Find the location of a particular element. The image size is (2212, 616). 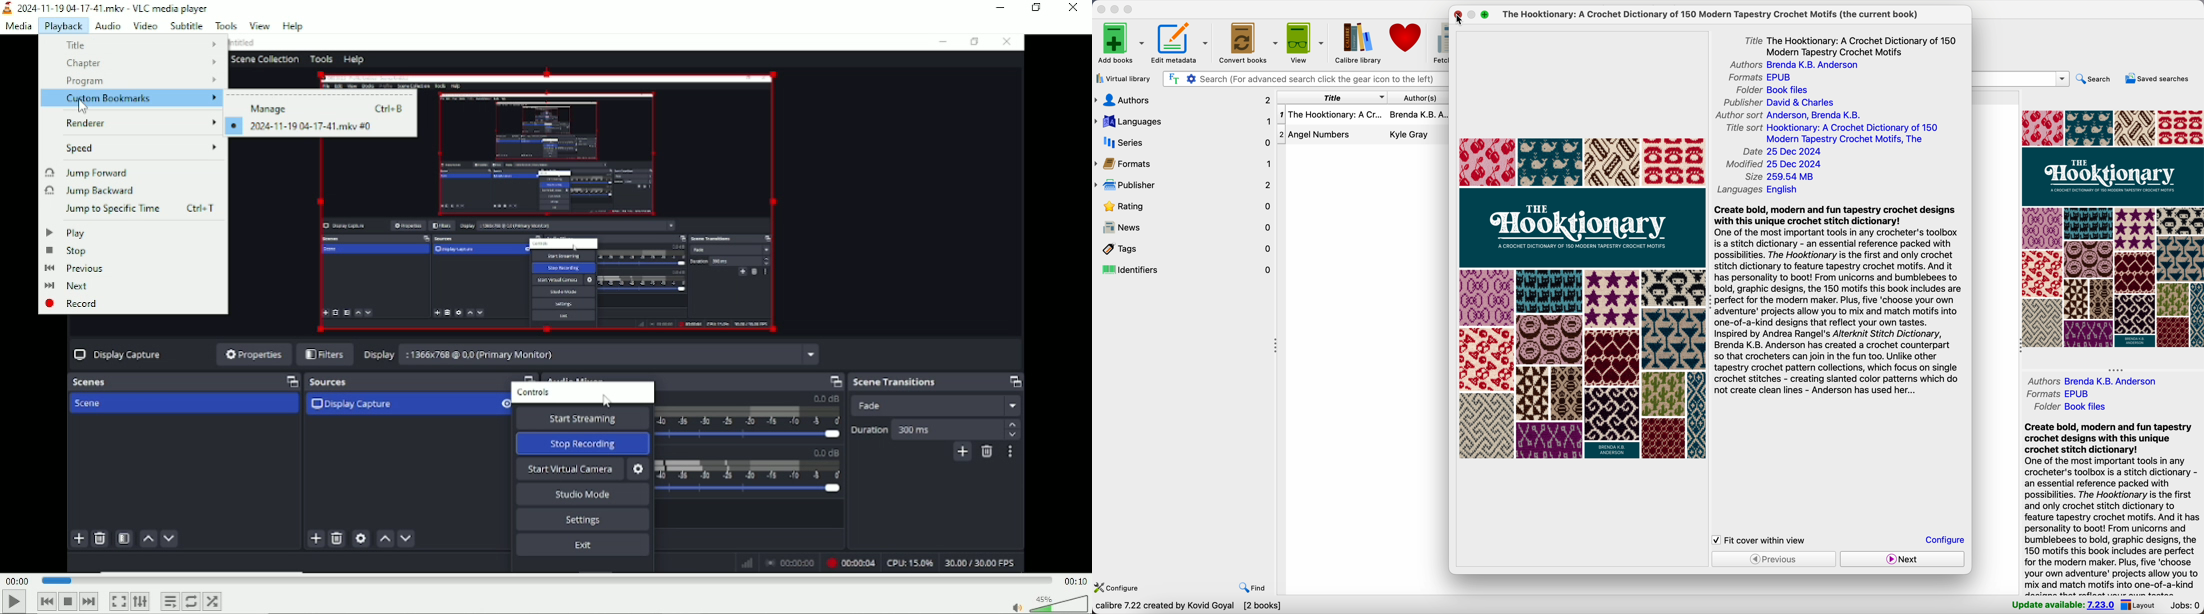

saved searches is located at coordinates (2160, 79).